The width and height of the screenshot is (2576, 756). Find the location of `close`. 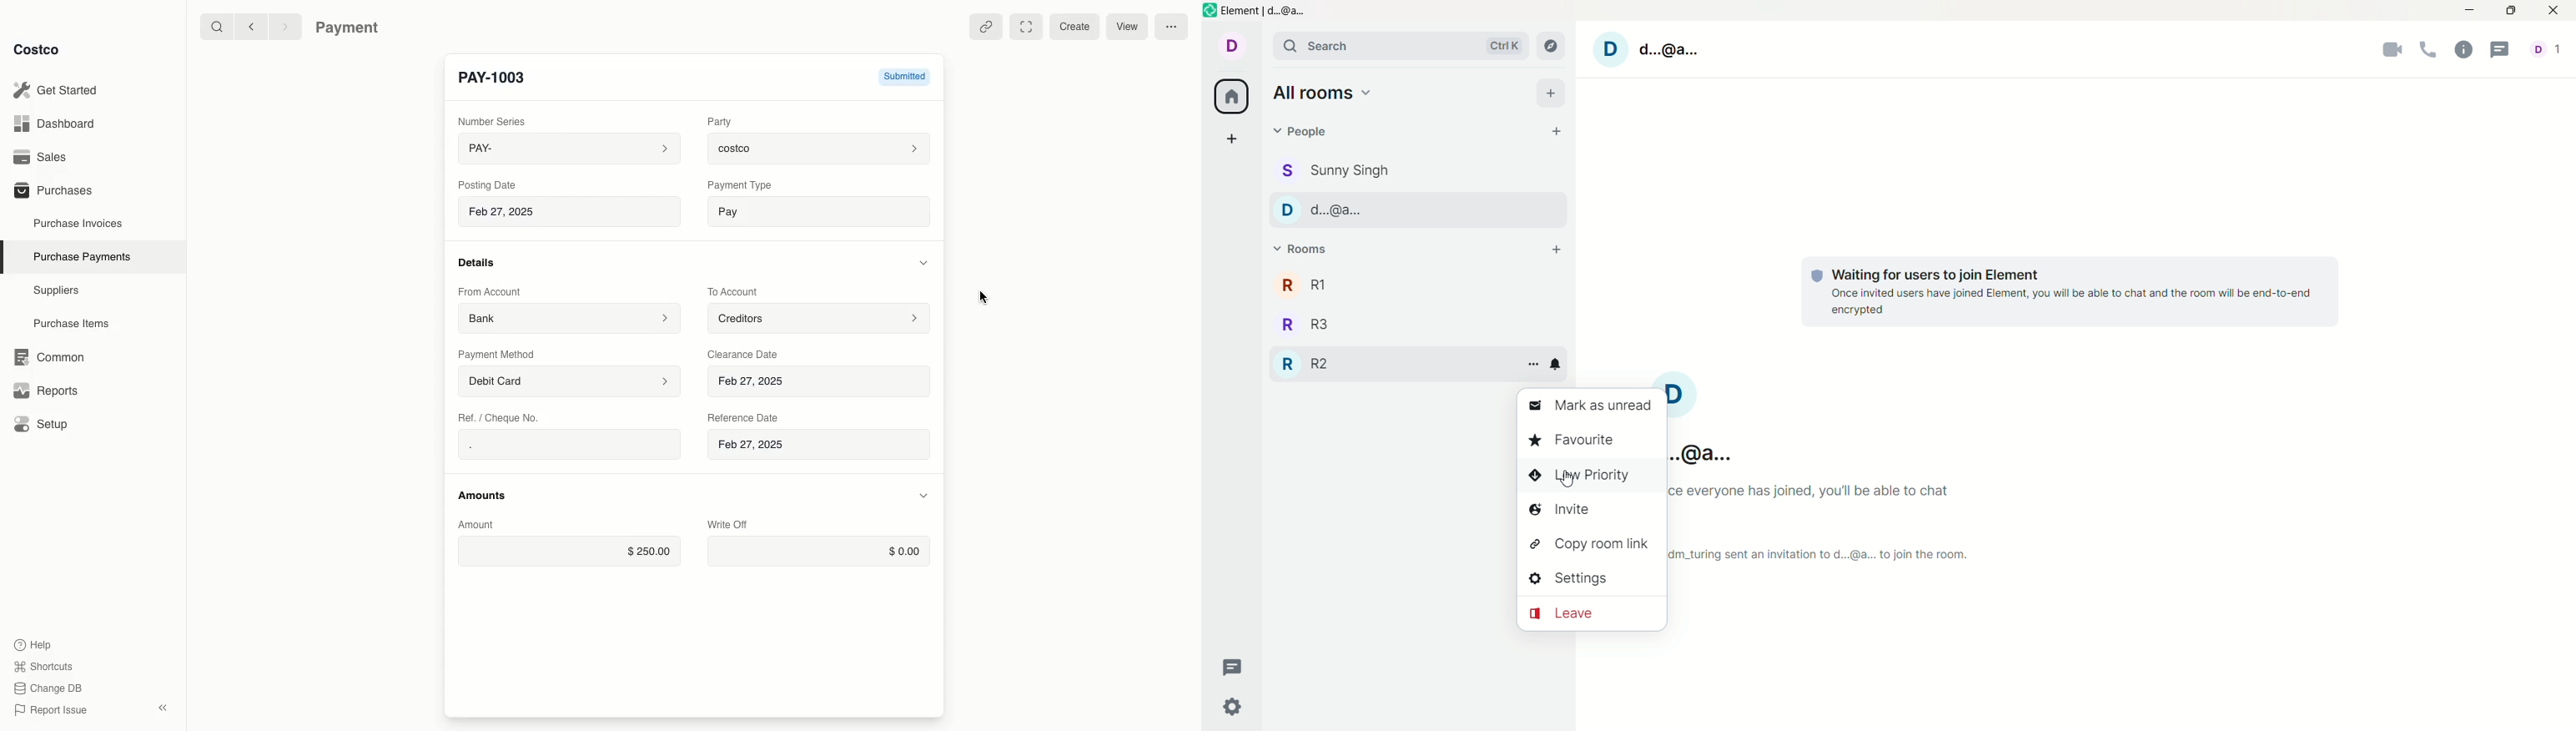

close is located at coordinates (2557, 11).